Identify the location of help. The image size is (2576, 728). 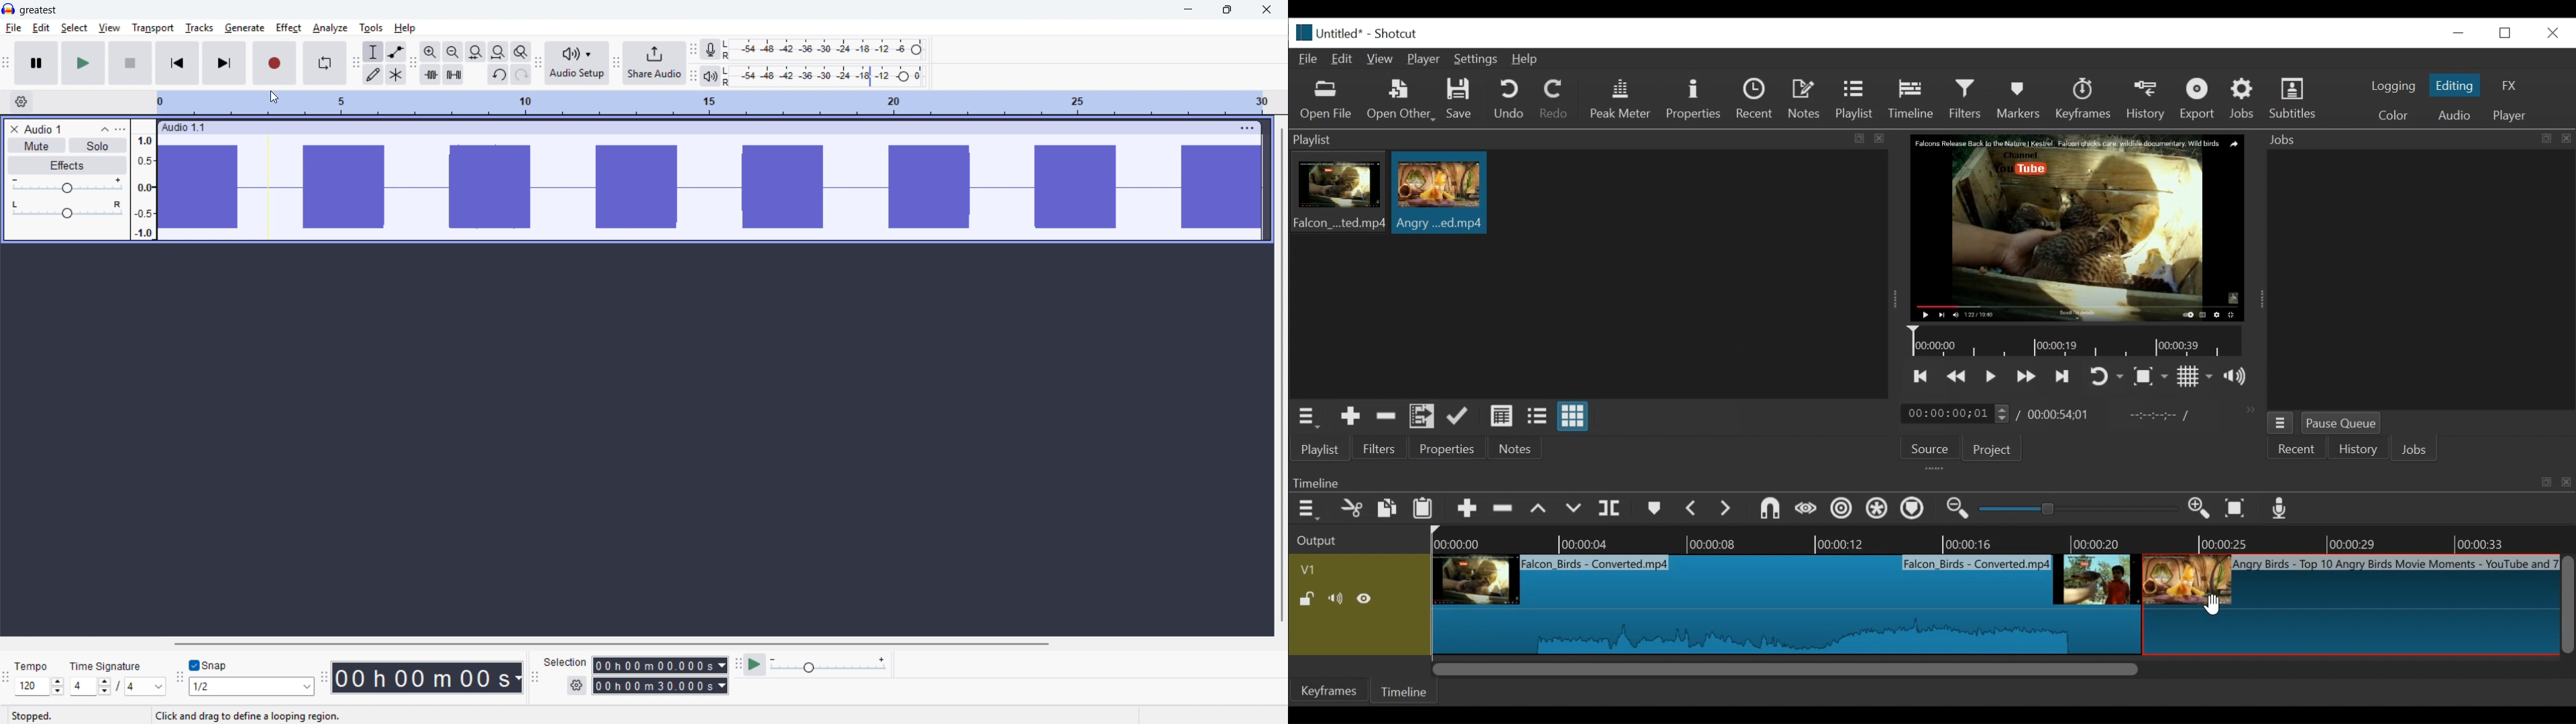
(405, 28).